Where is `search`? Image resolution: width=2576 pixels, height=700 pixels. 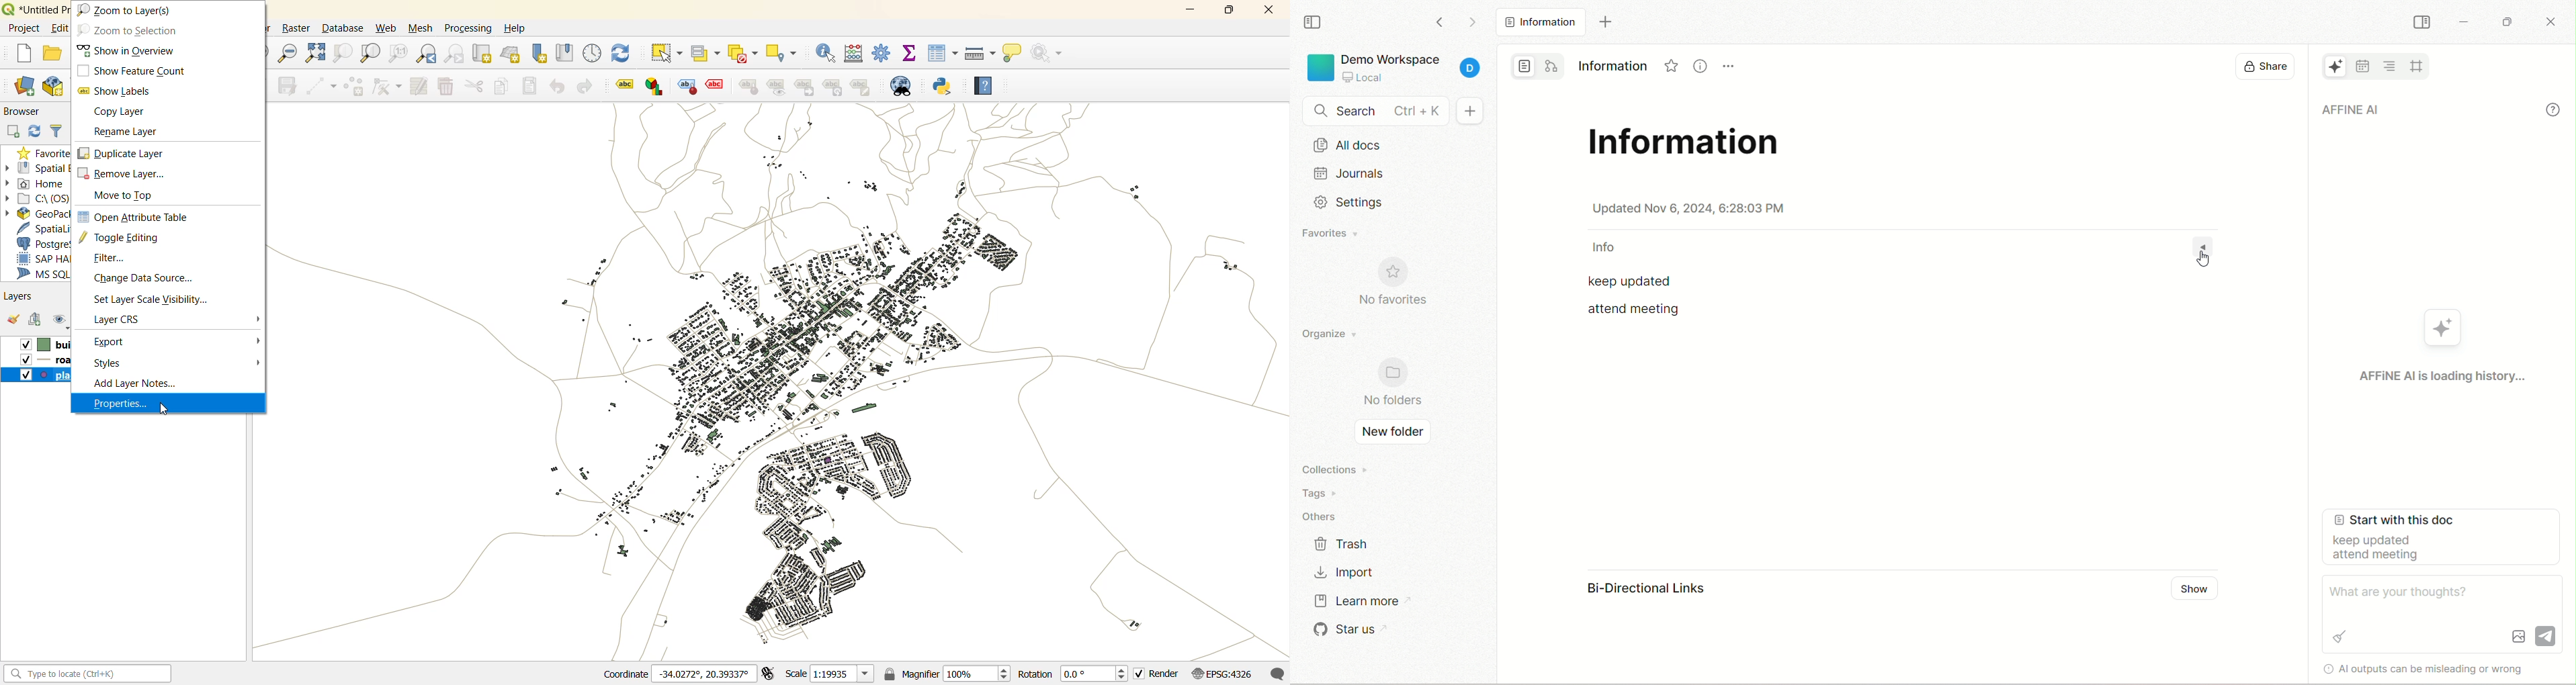
search is located at coordinates (1371, 111).